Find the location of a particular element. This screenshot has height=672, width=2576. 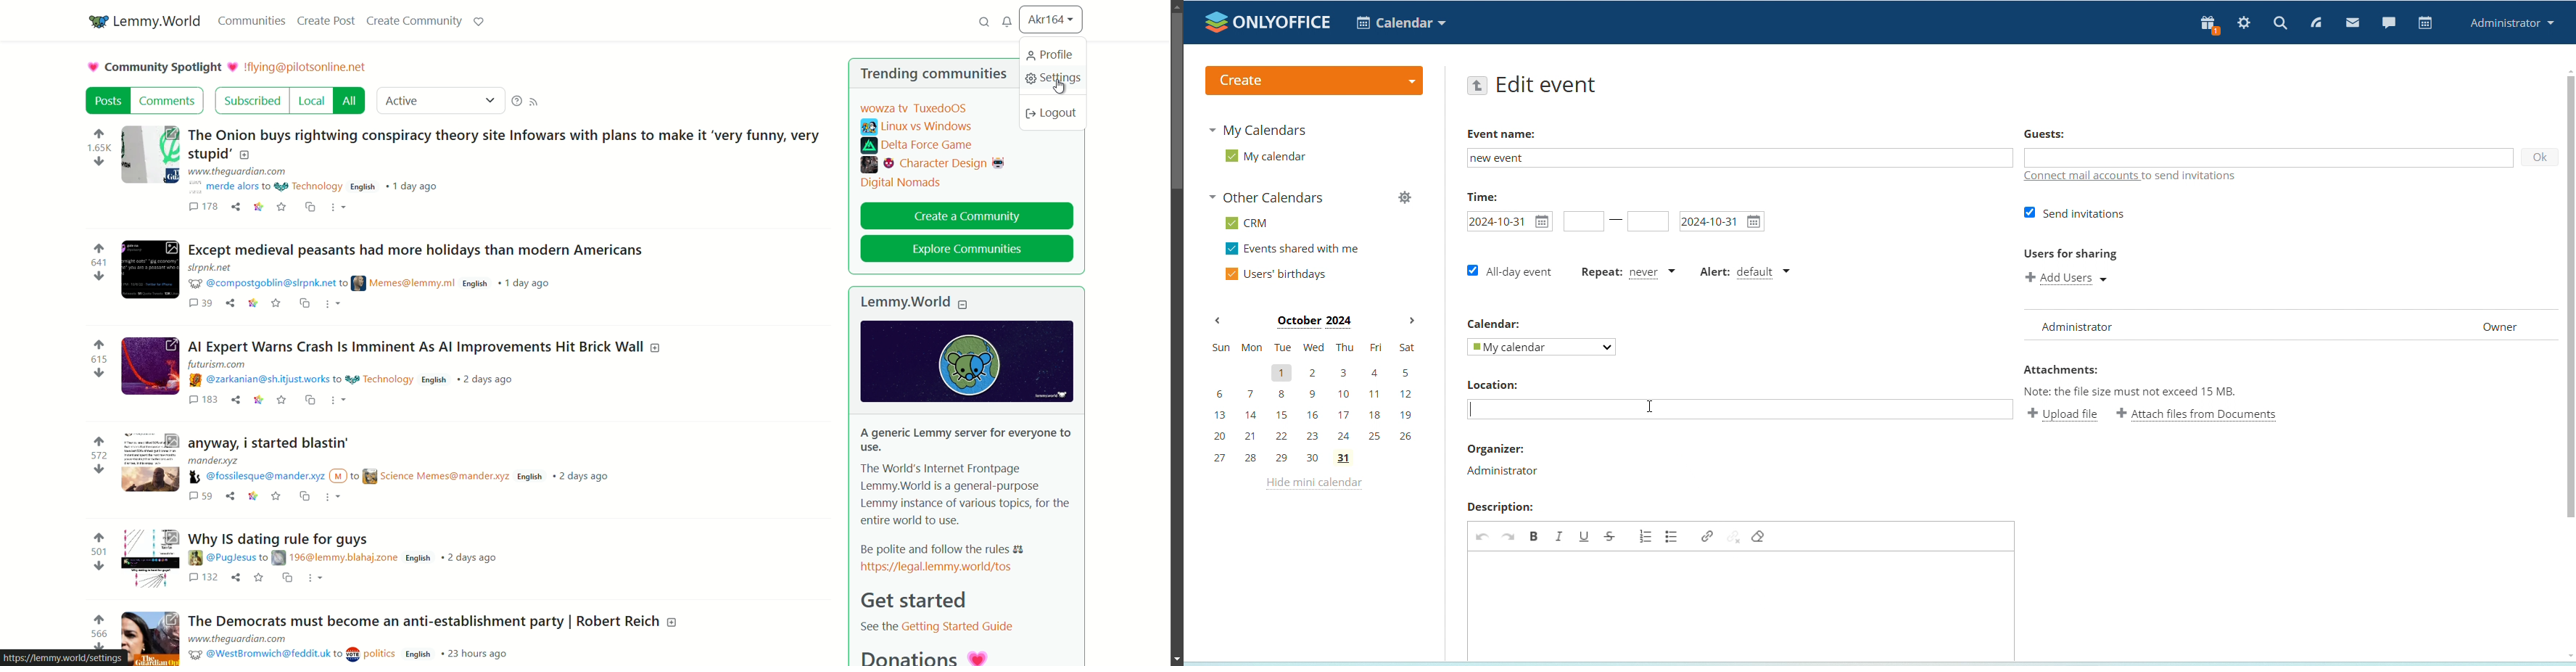

post-4 is located at coordinates (398, 440).